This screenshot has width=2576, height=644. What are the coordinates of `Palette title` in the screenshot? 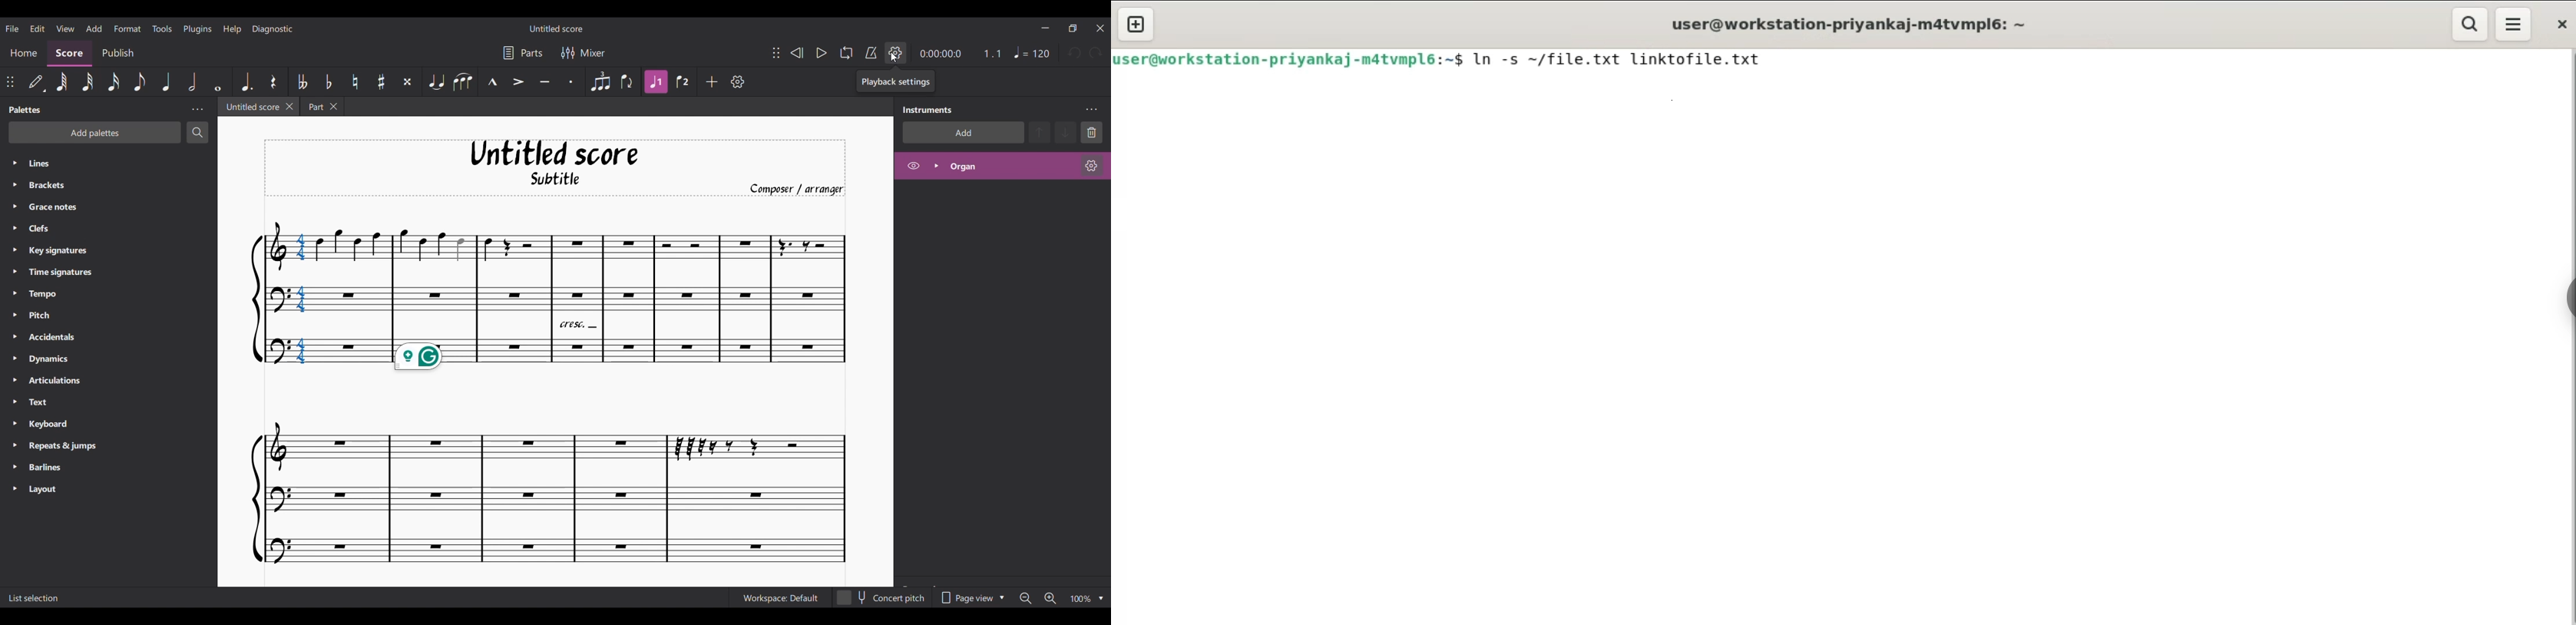 It's located at (25, 110).